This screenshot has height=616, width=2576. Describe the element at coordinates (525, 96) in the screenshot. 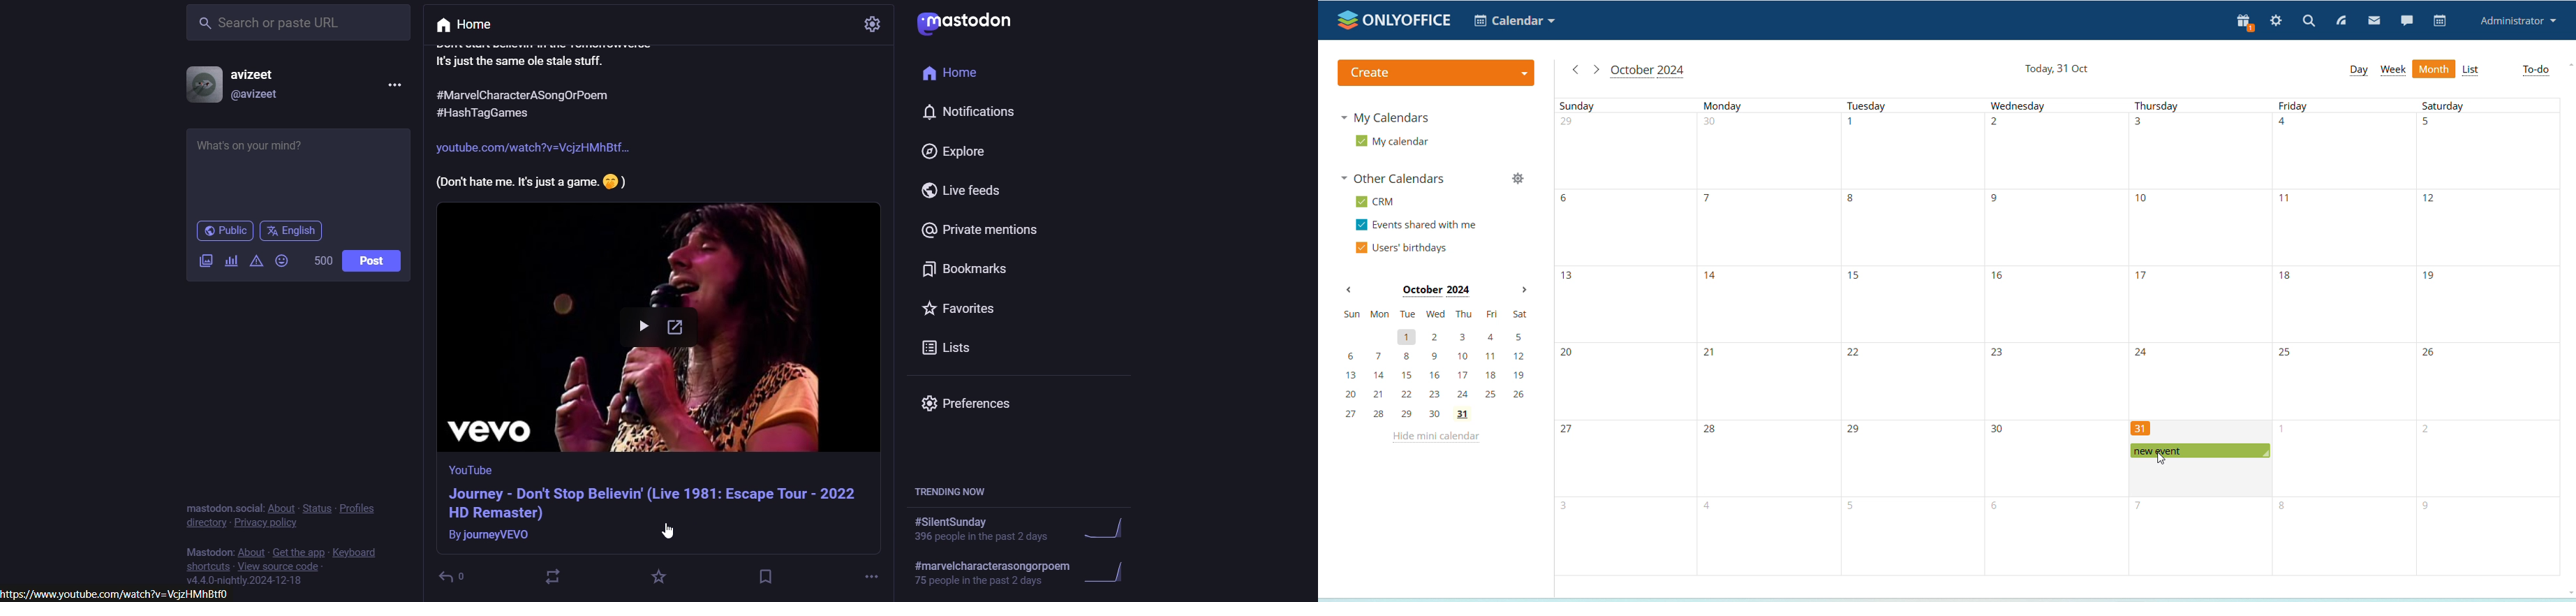

I see `` at that location.